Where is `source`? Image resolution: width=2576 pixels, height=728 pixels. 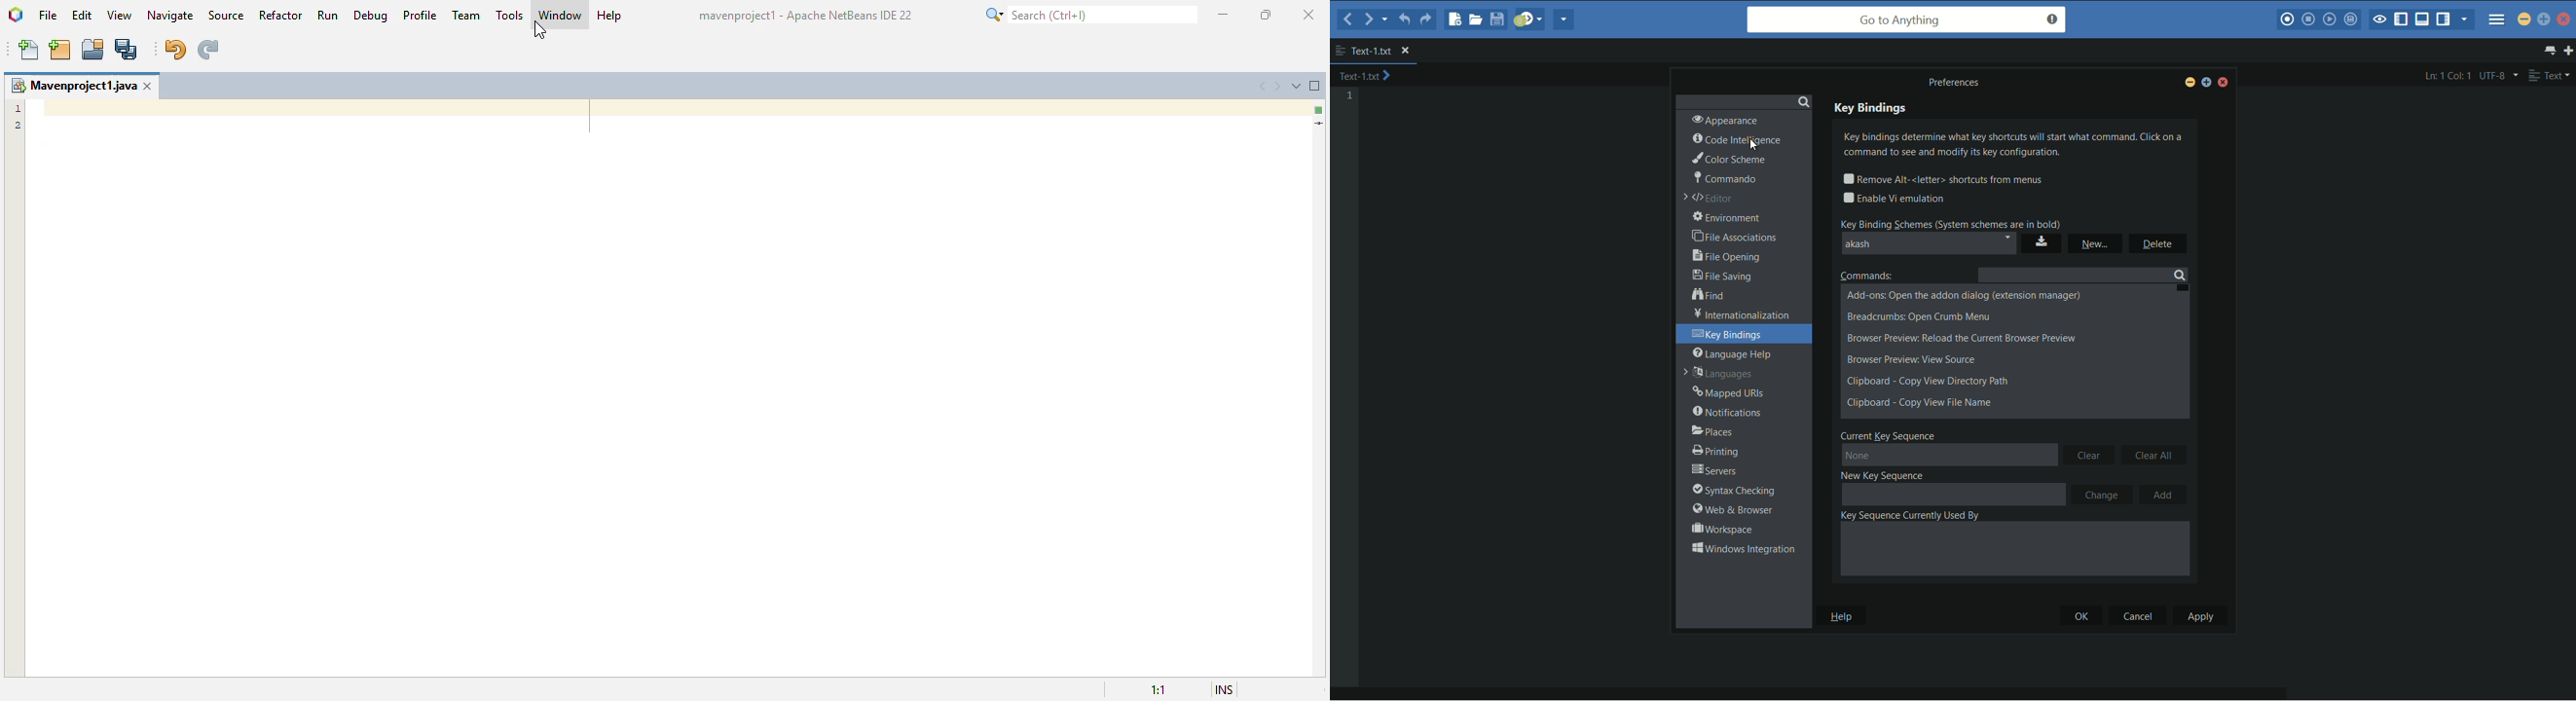 source is located at coordinates (226, 15).